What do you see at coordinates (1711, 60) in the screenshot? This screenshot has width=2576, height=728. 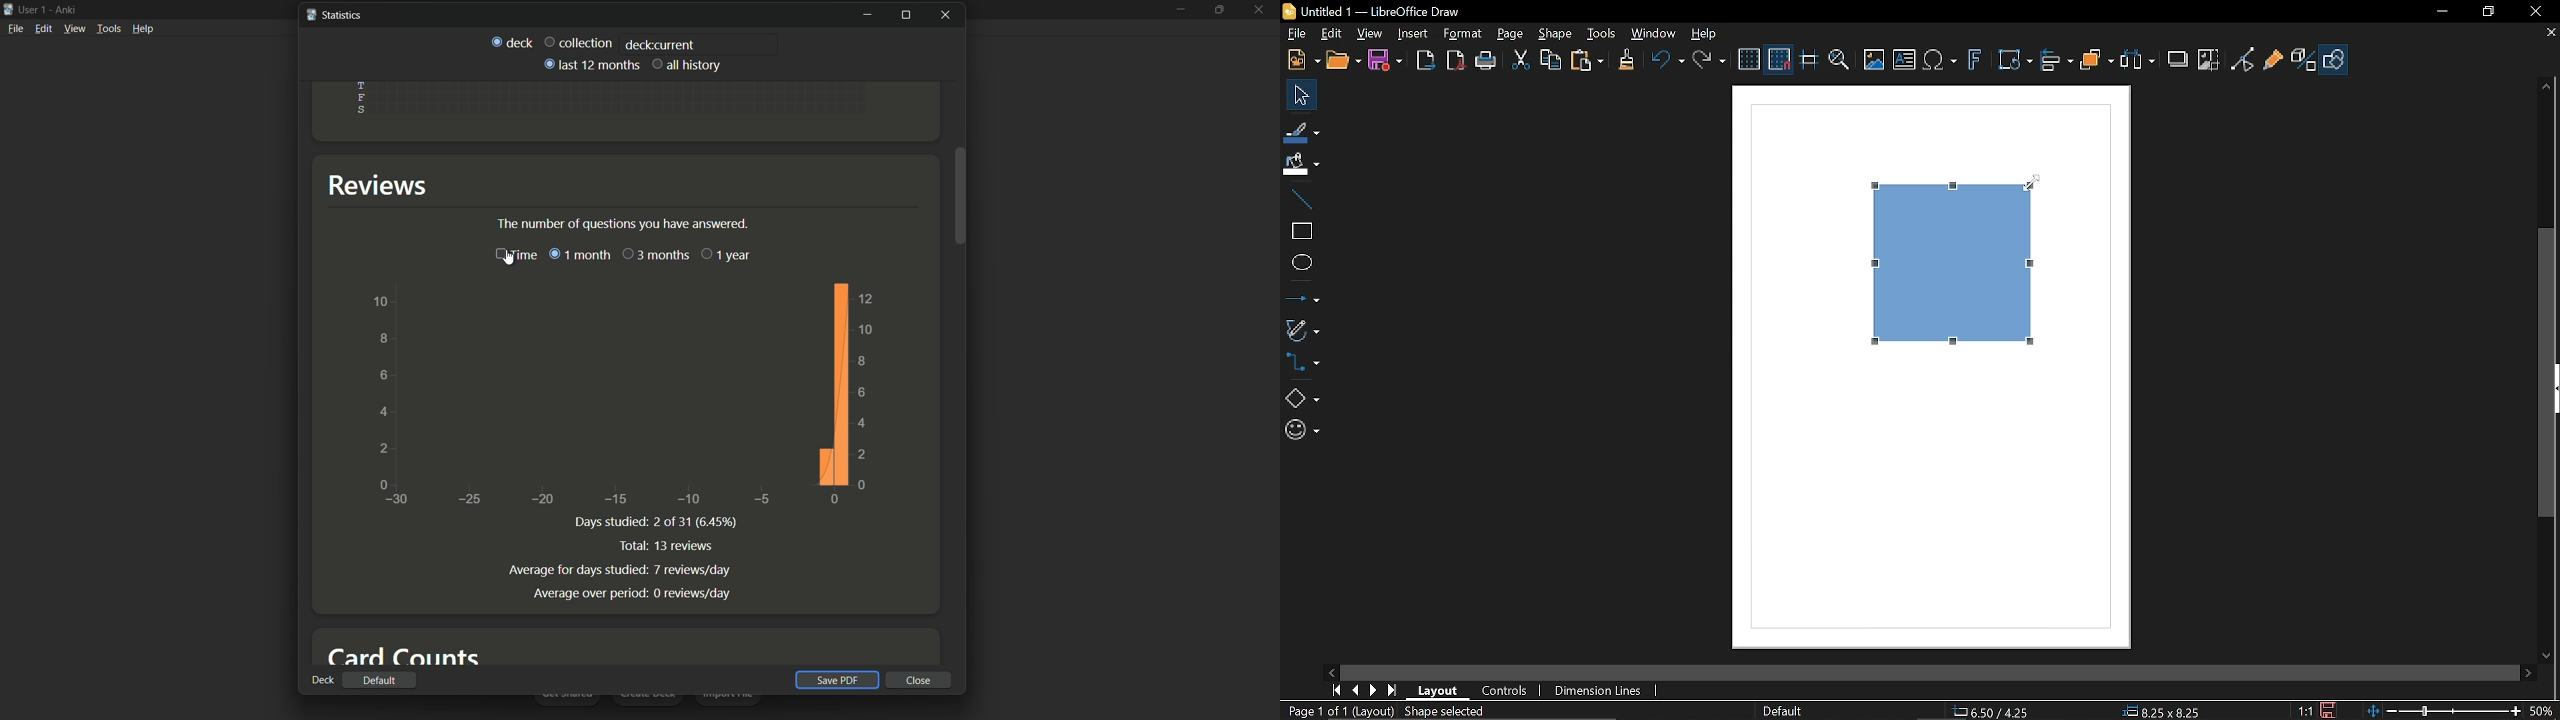 I see `Redo` at bounding box center [1711, 60].